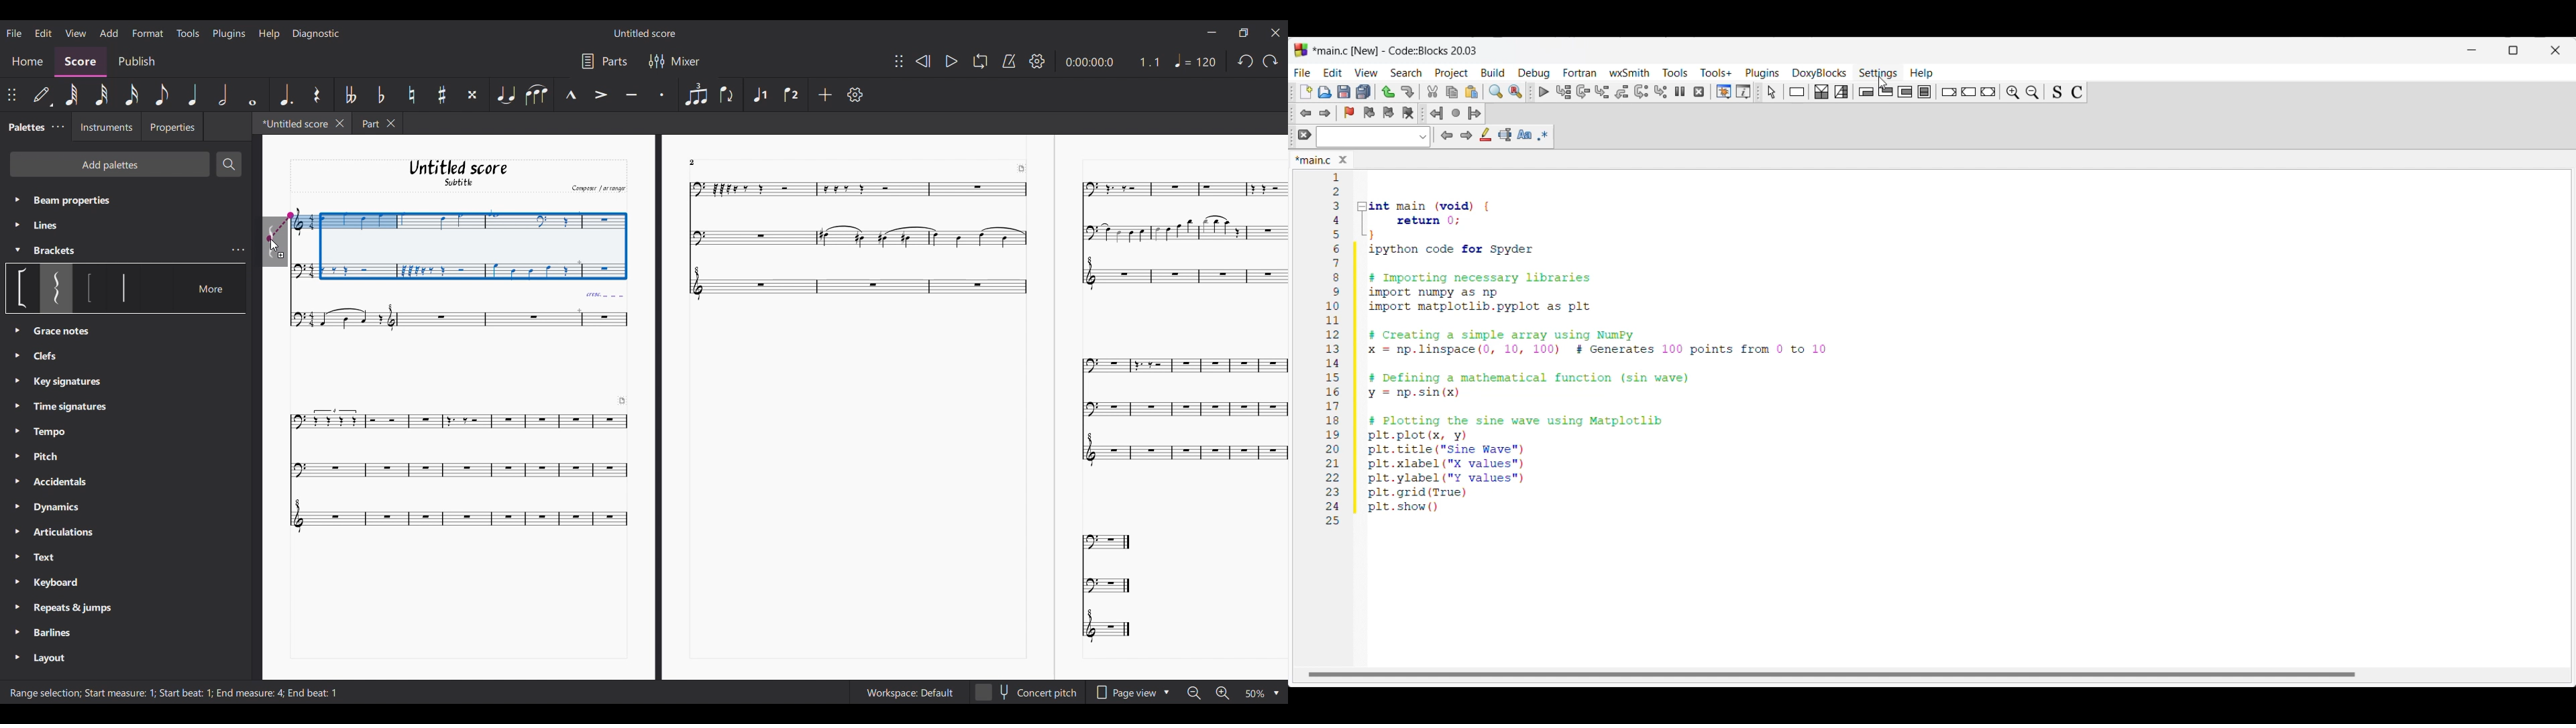 The image size is (2576, 728). Describe the element at coordinates (655, 61) in the screenshot. I see `Filter` at that location.